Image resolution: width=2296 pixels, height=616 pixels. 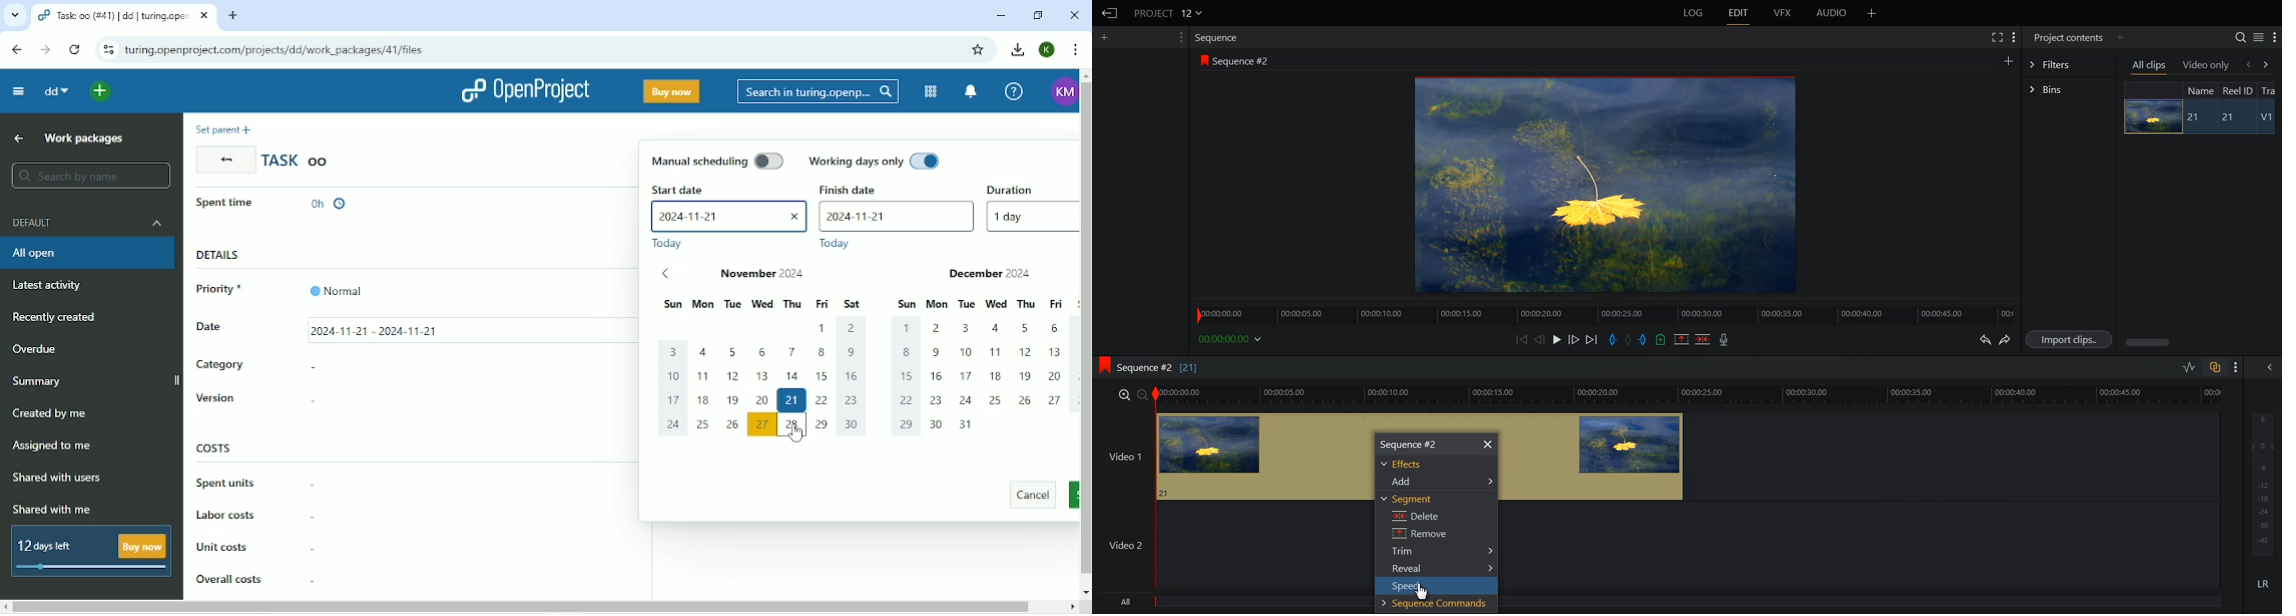 I want to click on Reel ID, so click(x=2238, y=91).